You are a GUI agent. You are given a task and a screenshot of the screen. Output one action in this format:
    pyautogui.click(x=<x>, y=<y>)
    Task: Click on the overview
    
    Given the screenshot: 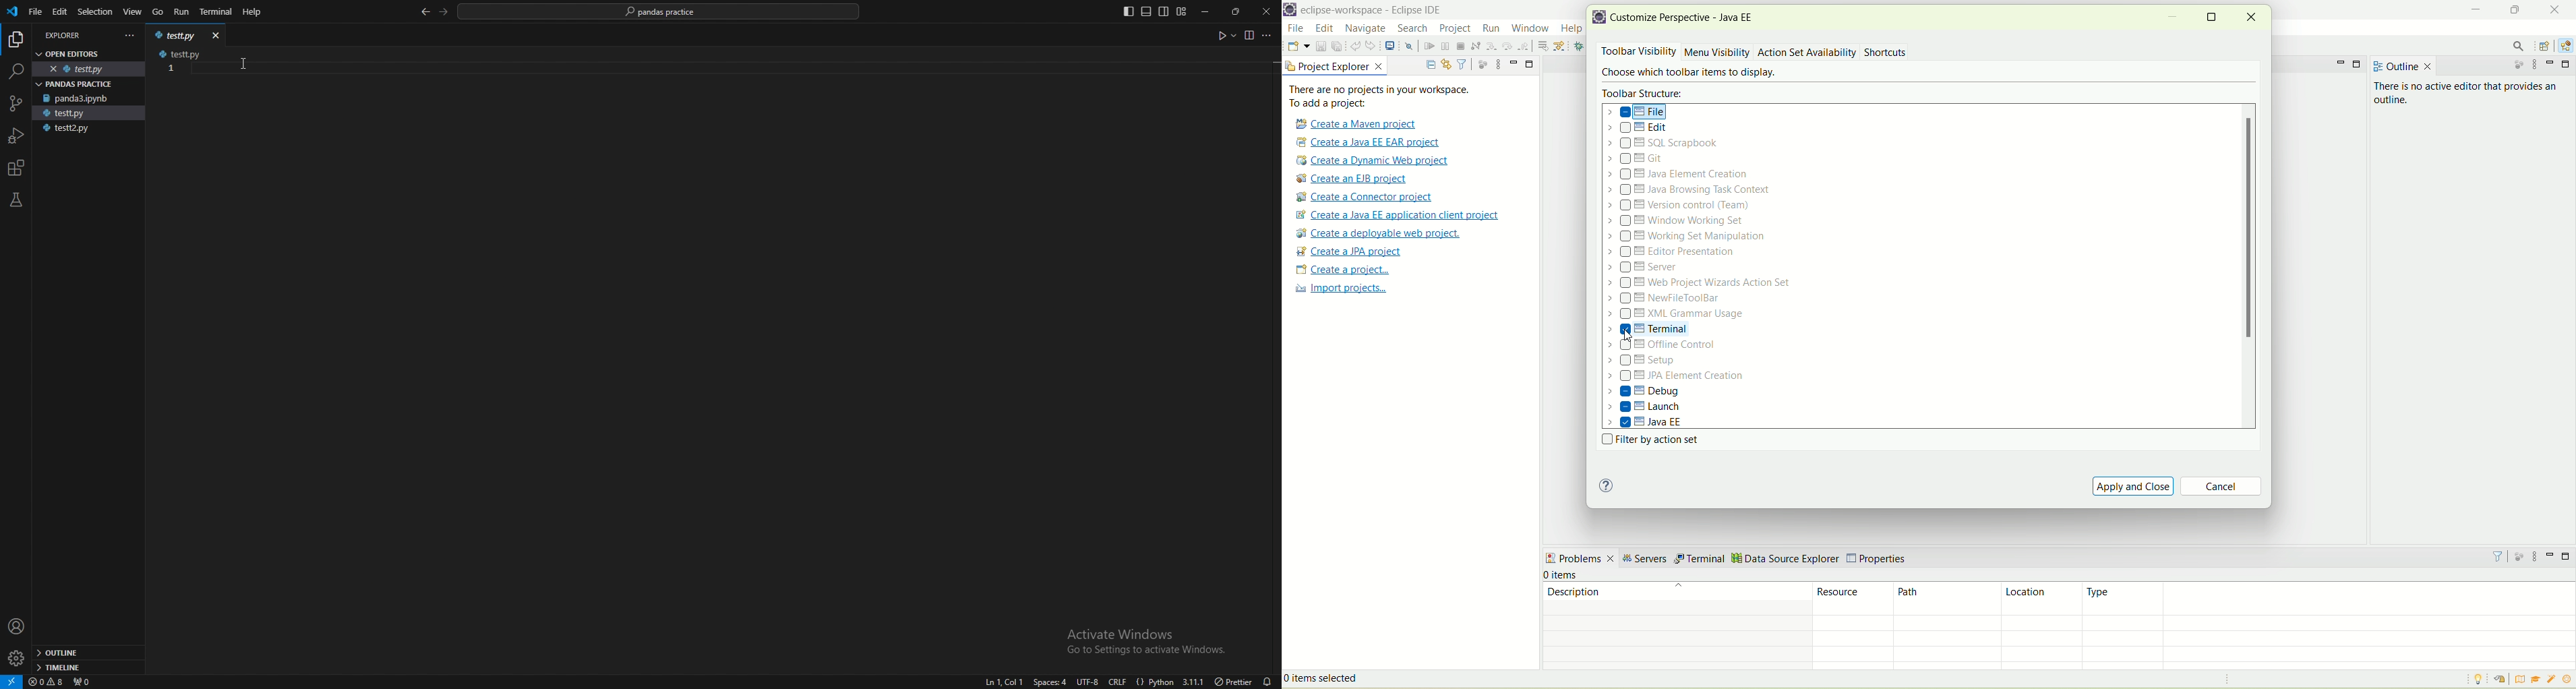 What is the action you would take?
    pyautogui.click(x=2523, y=680)
    